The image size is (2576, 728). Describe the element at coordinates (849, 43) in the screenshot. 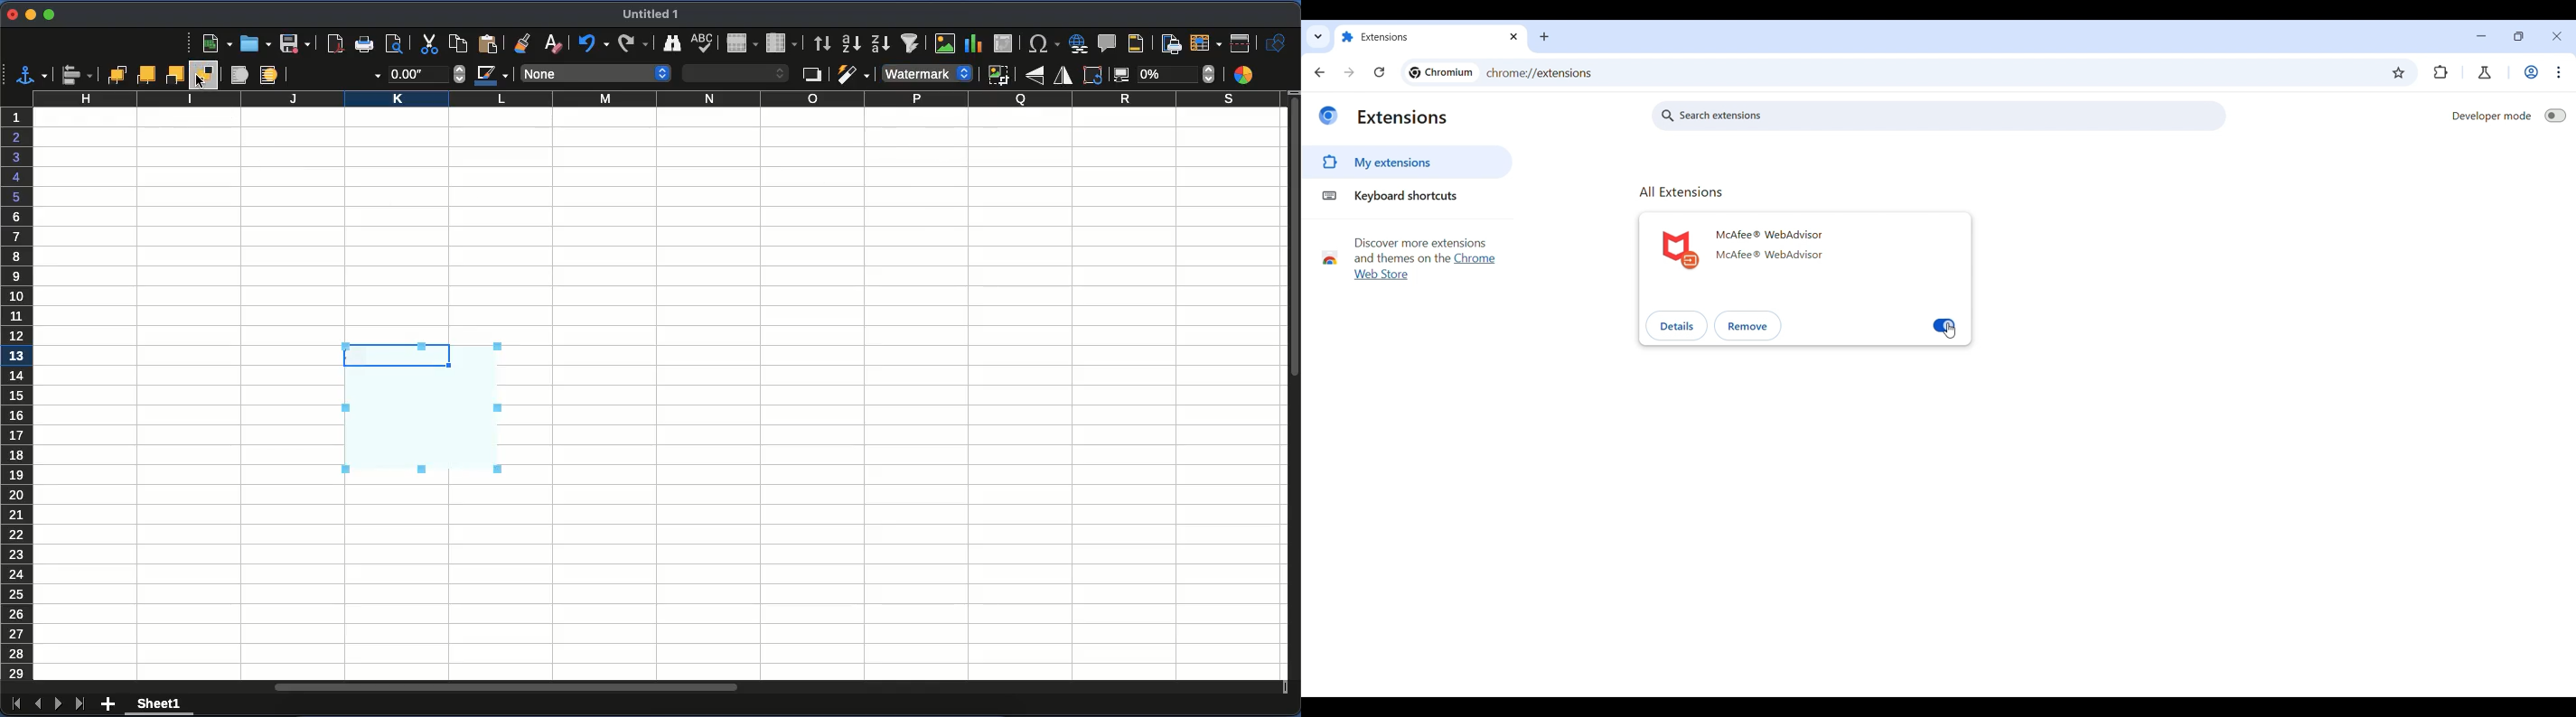

I see `ascending` at that location.